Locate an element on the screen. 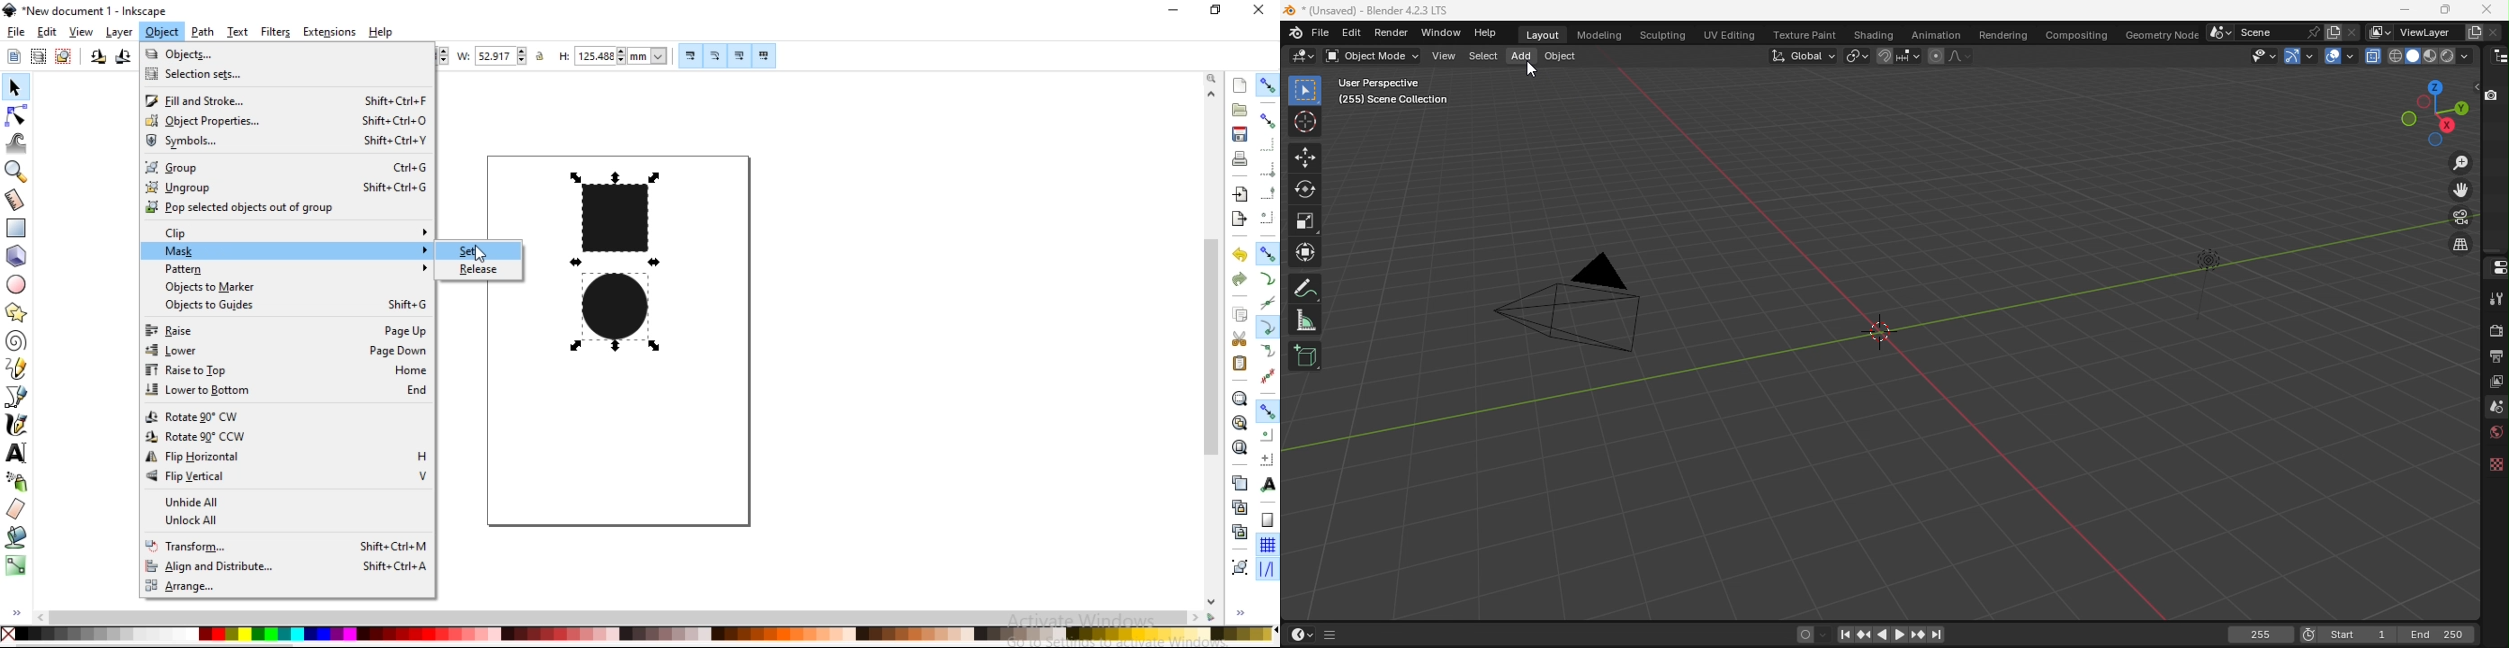 Image resolution: width=2520 pixels, height=672 pixels. Tool is located at coordinates (2496, 297).